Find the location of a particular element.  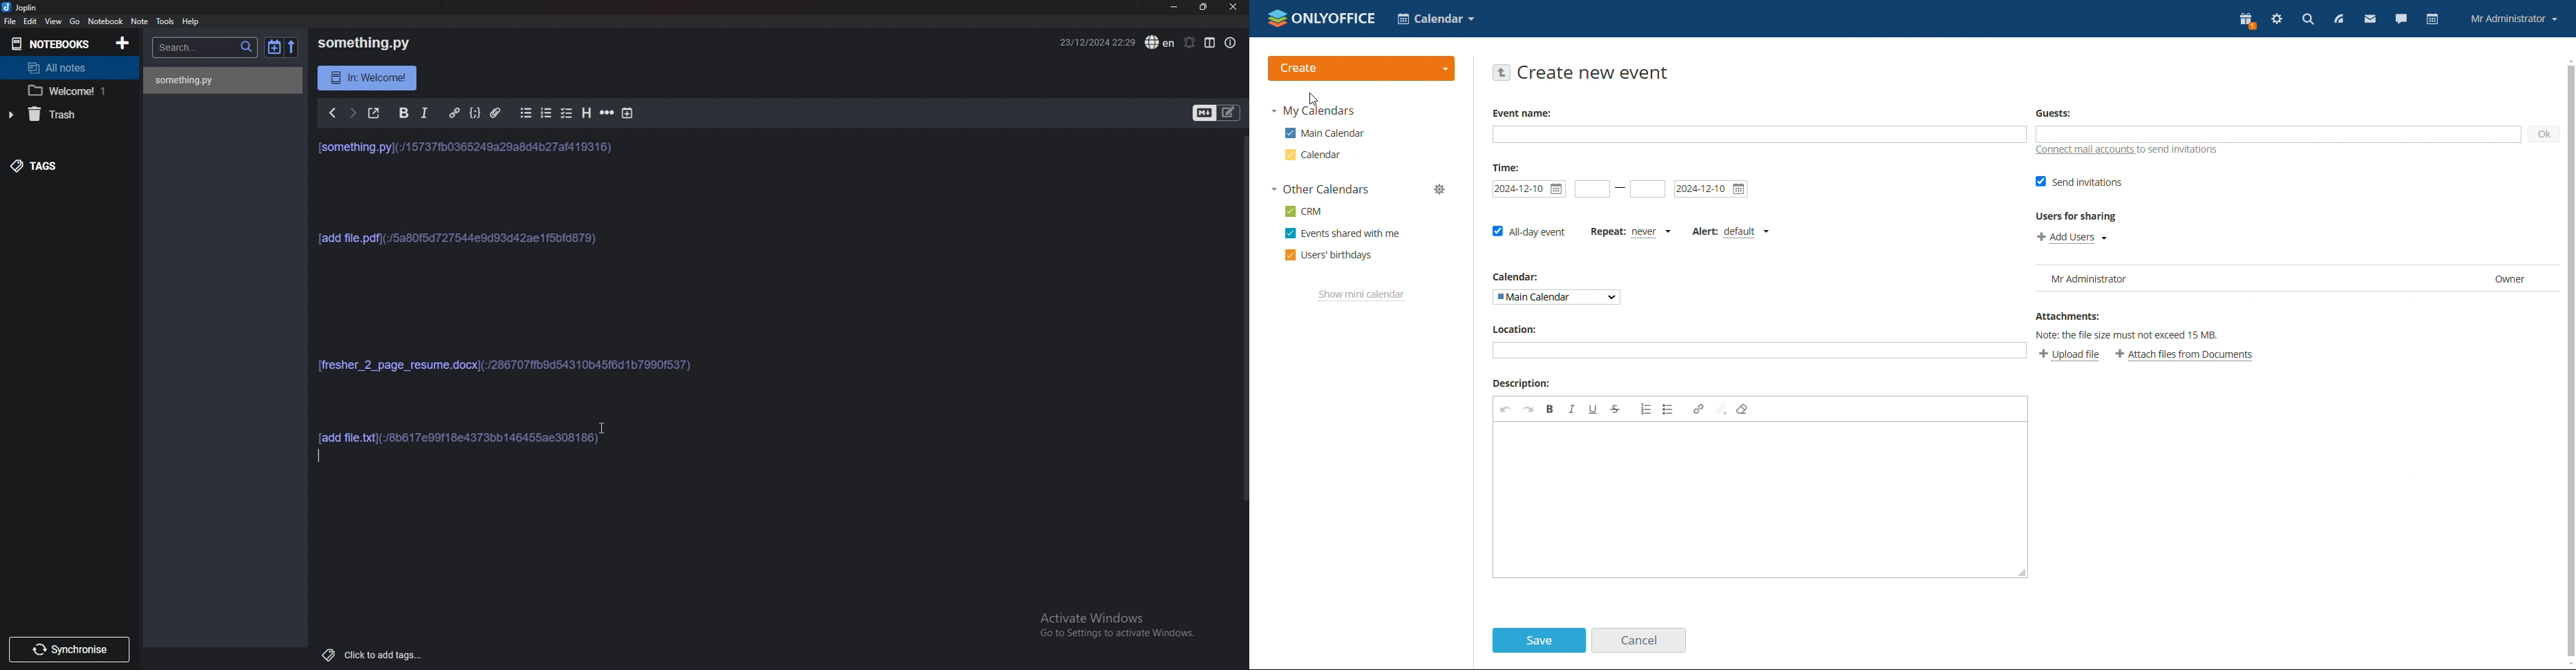

Number list is located at coordinates (548, 113).